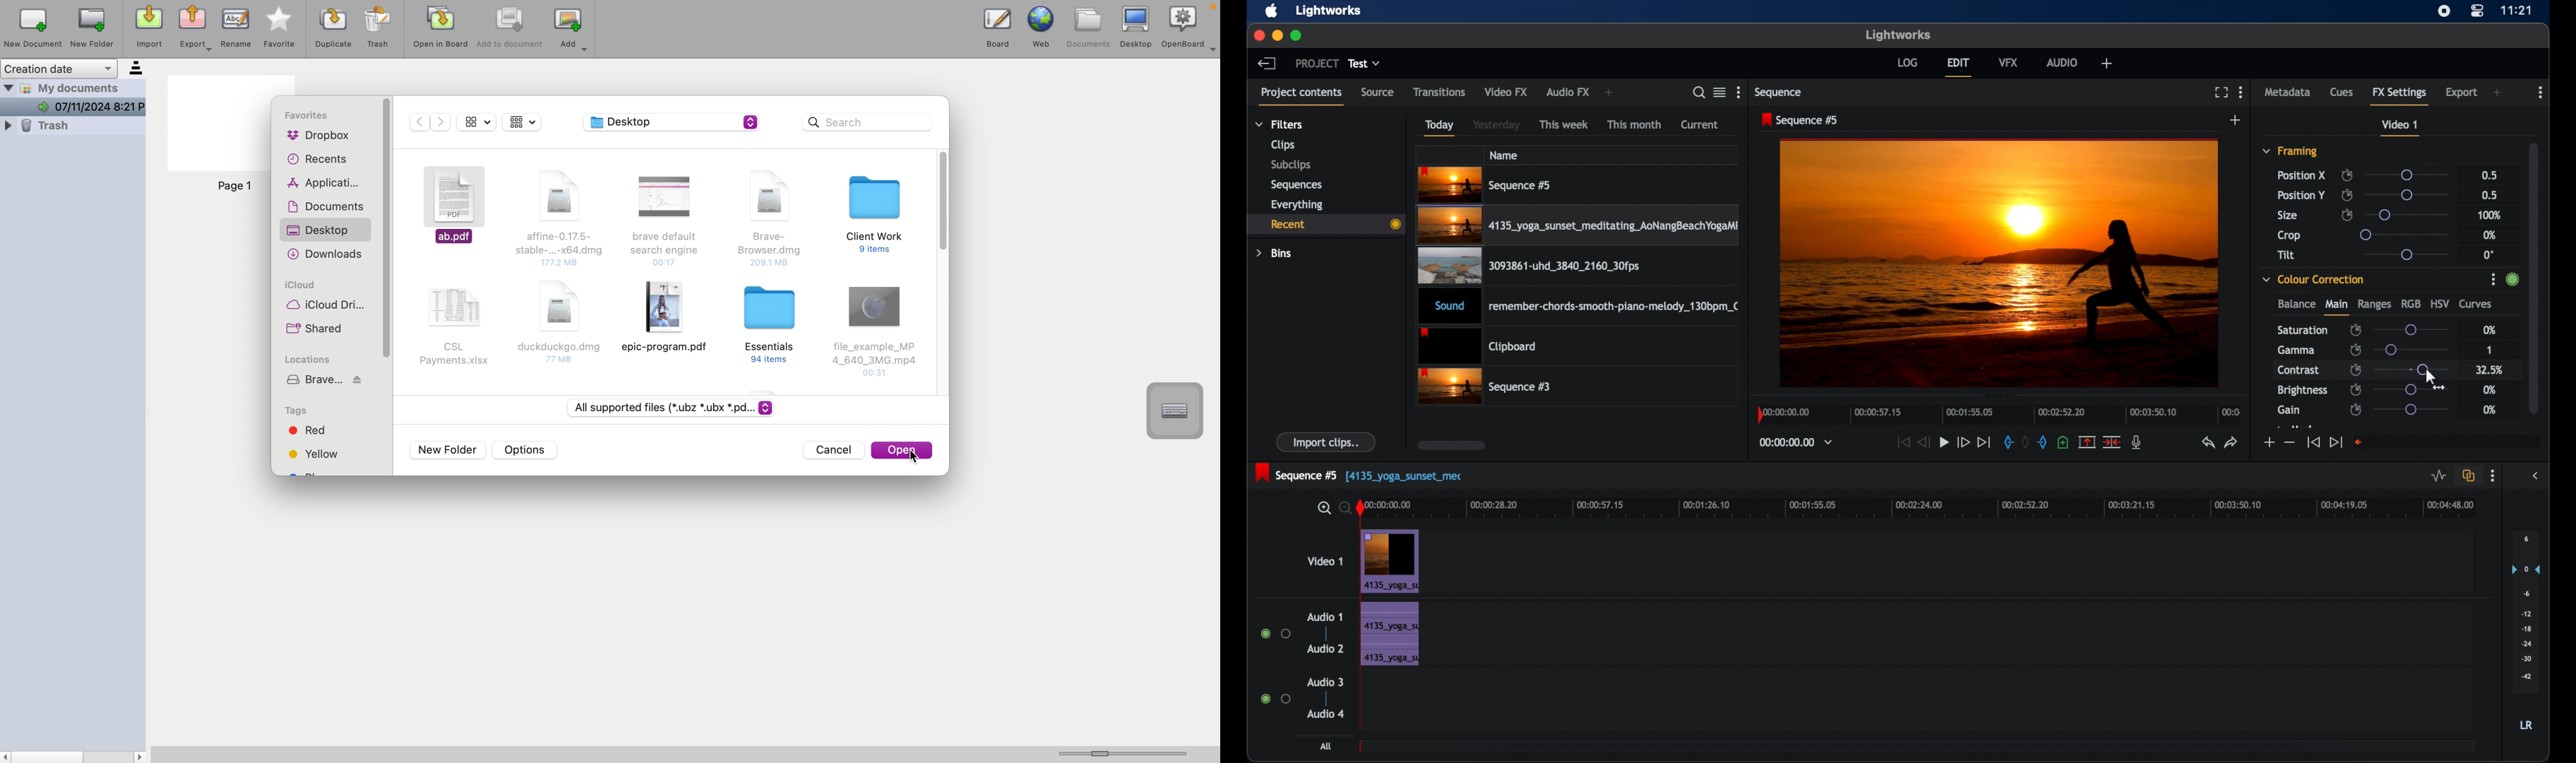 Image resolution: width=2576 pixels, height=784 pixels. I want to click on lightworks, so click(1329, 10).